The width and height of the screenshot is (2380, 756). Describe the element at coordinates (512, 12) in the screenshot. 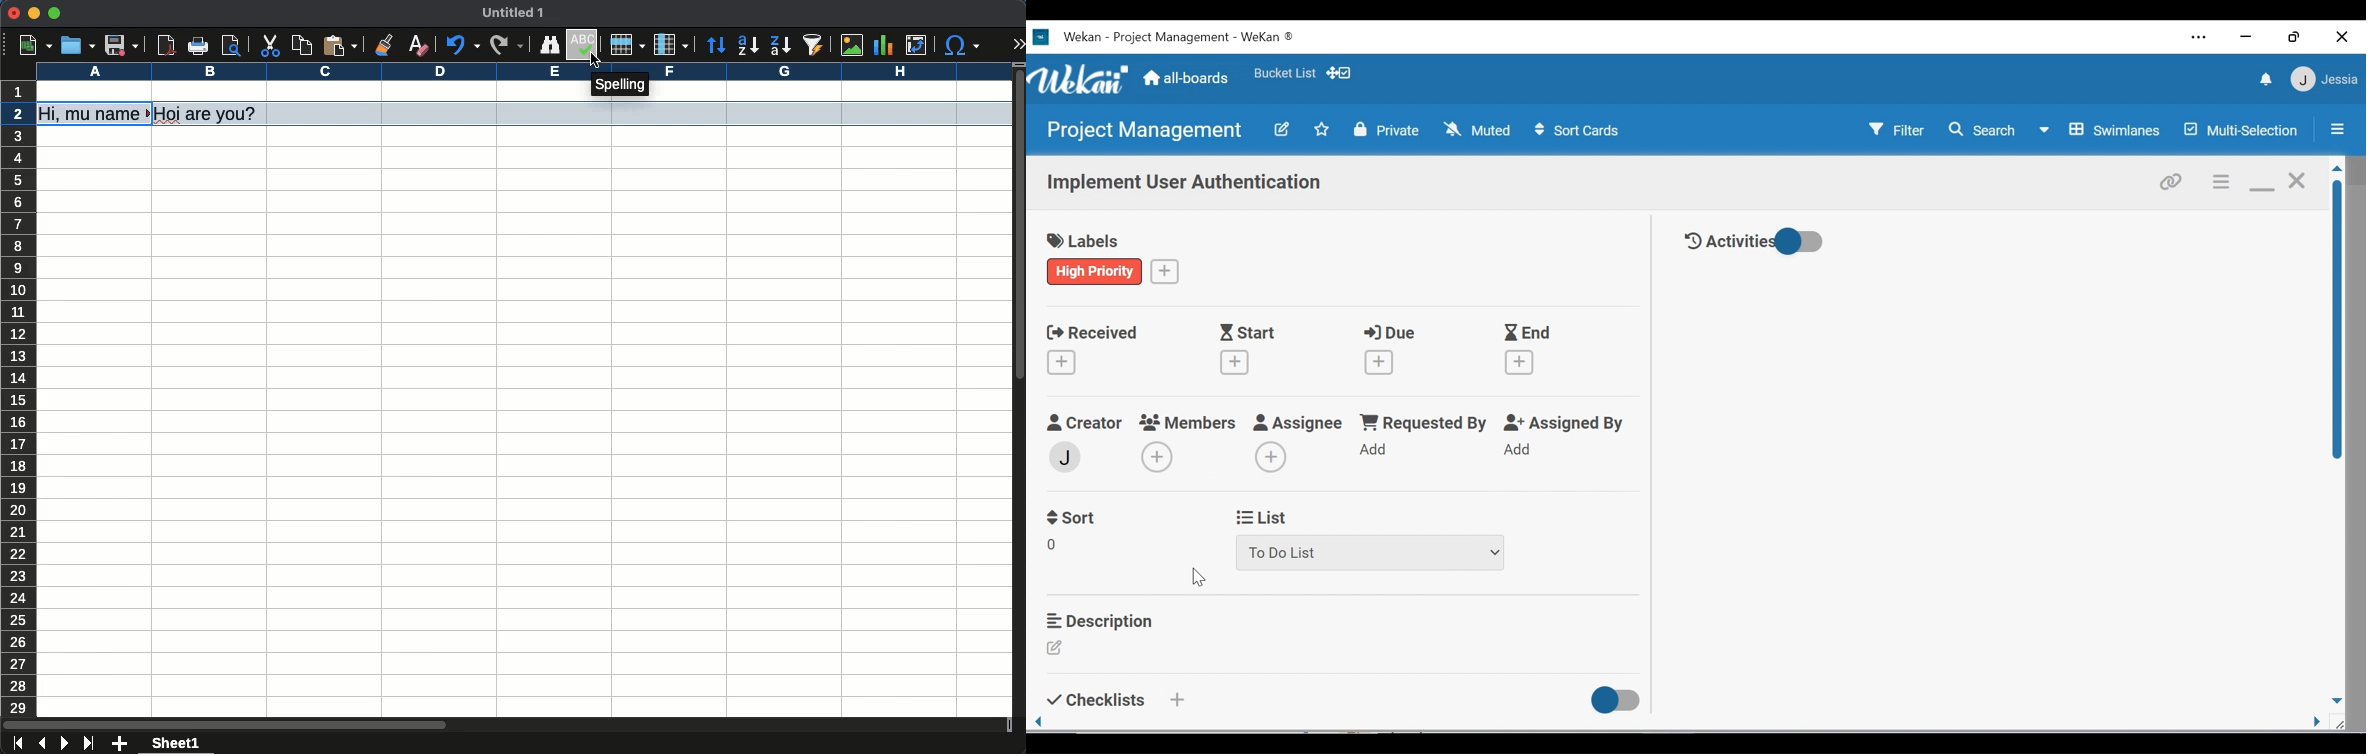

I see `untitled 1` at that location.